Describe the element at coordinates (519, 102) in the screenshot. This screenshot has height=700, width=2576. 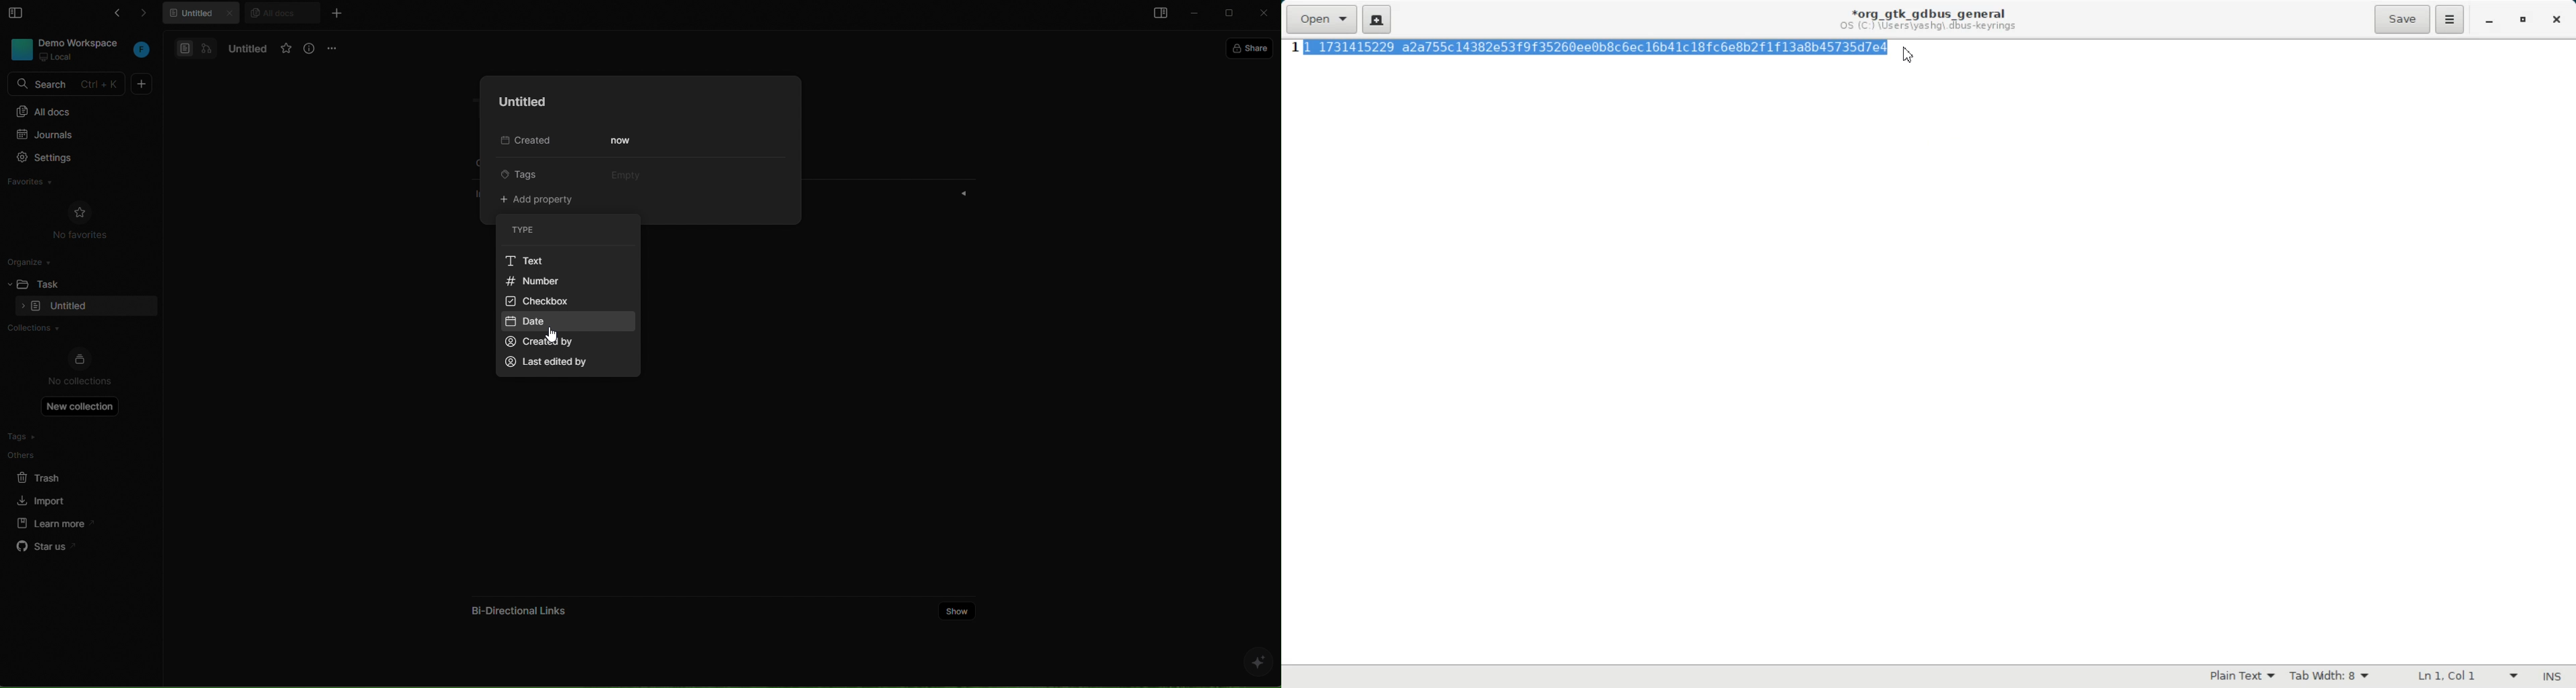
I see `untitled` at that location.